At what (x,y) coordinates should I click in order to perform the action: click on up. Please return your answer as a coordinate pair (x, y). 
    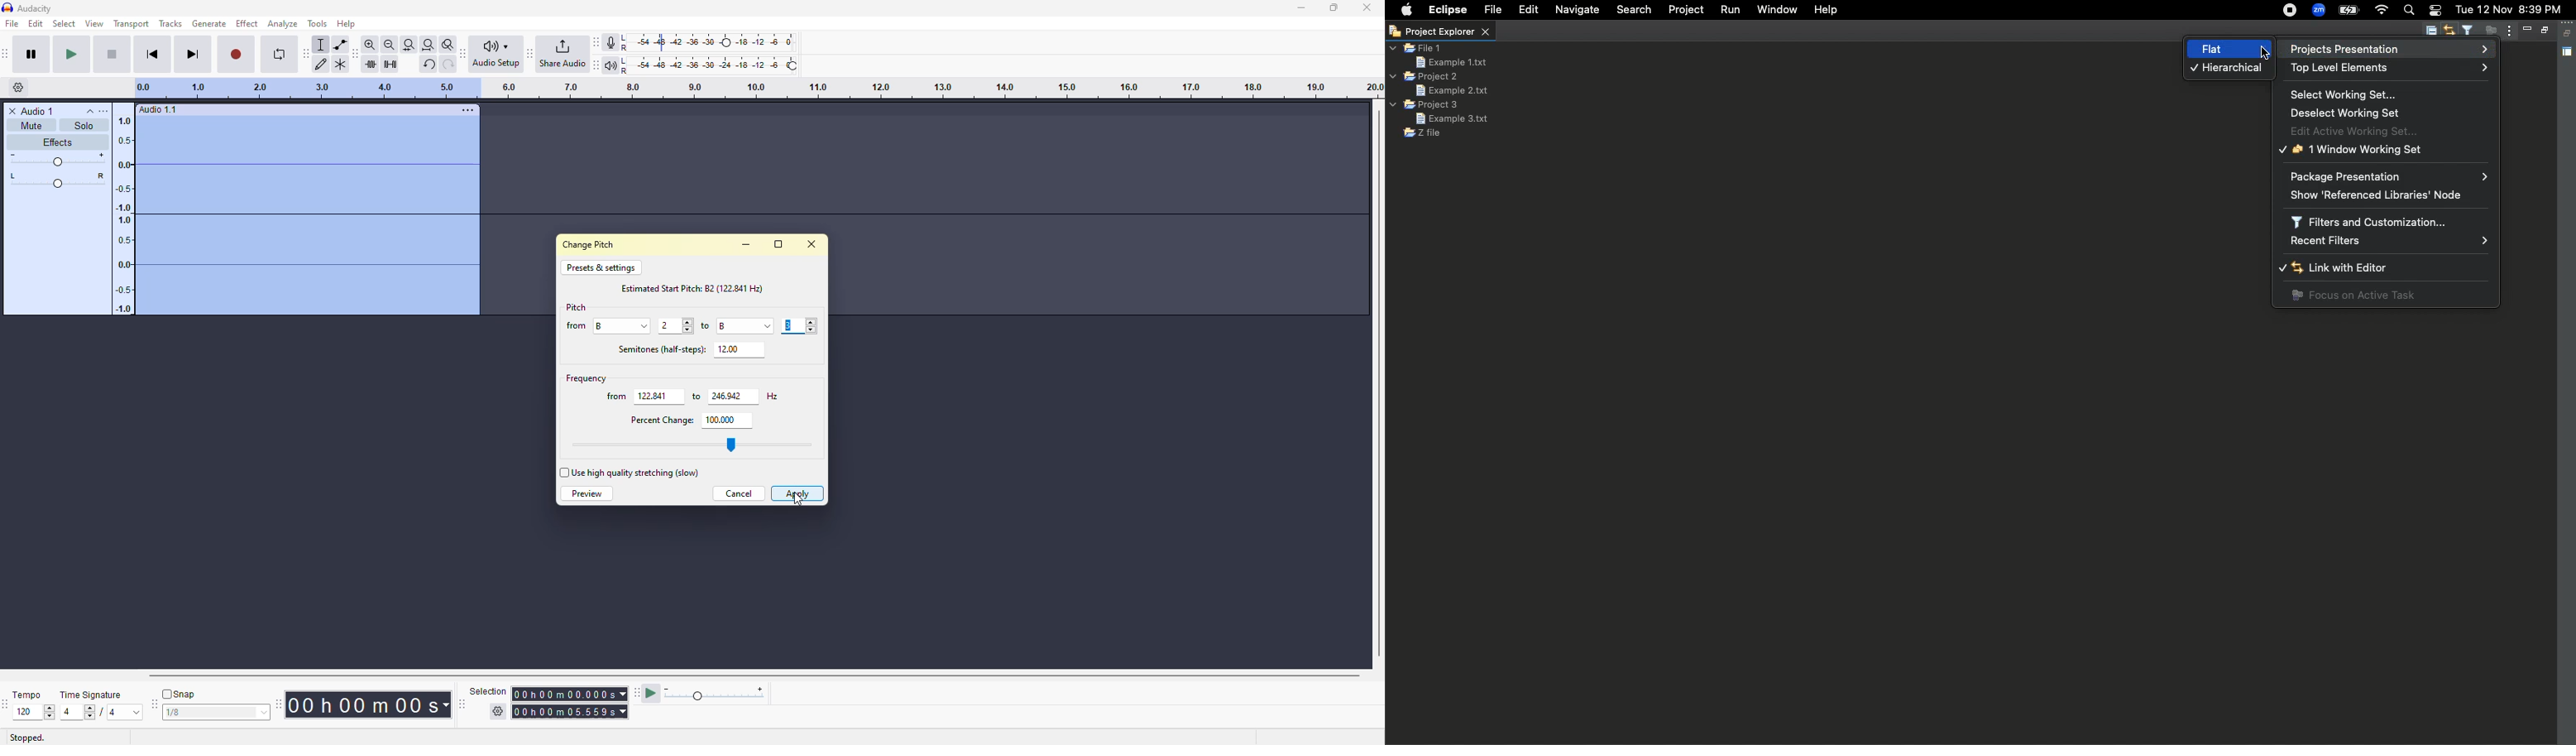
    Looking at the image, I should click on (50, 707).